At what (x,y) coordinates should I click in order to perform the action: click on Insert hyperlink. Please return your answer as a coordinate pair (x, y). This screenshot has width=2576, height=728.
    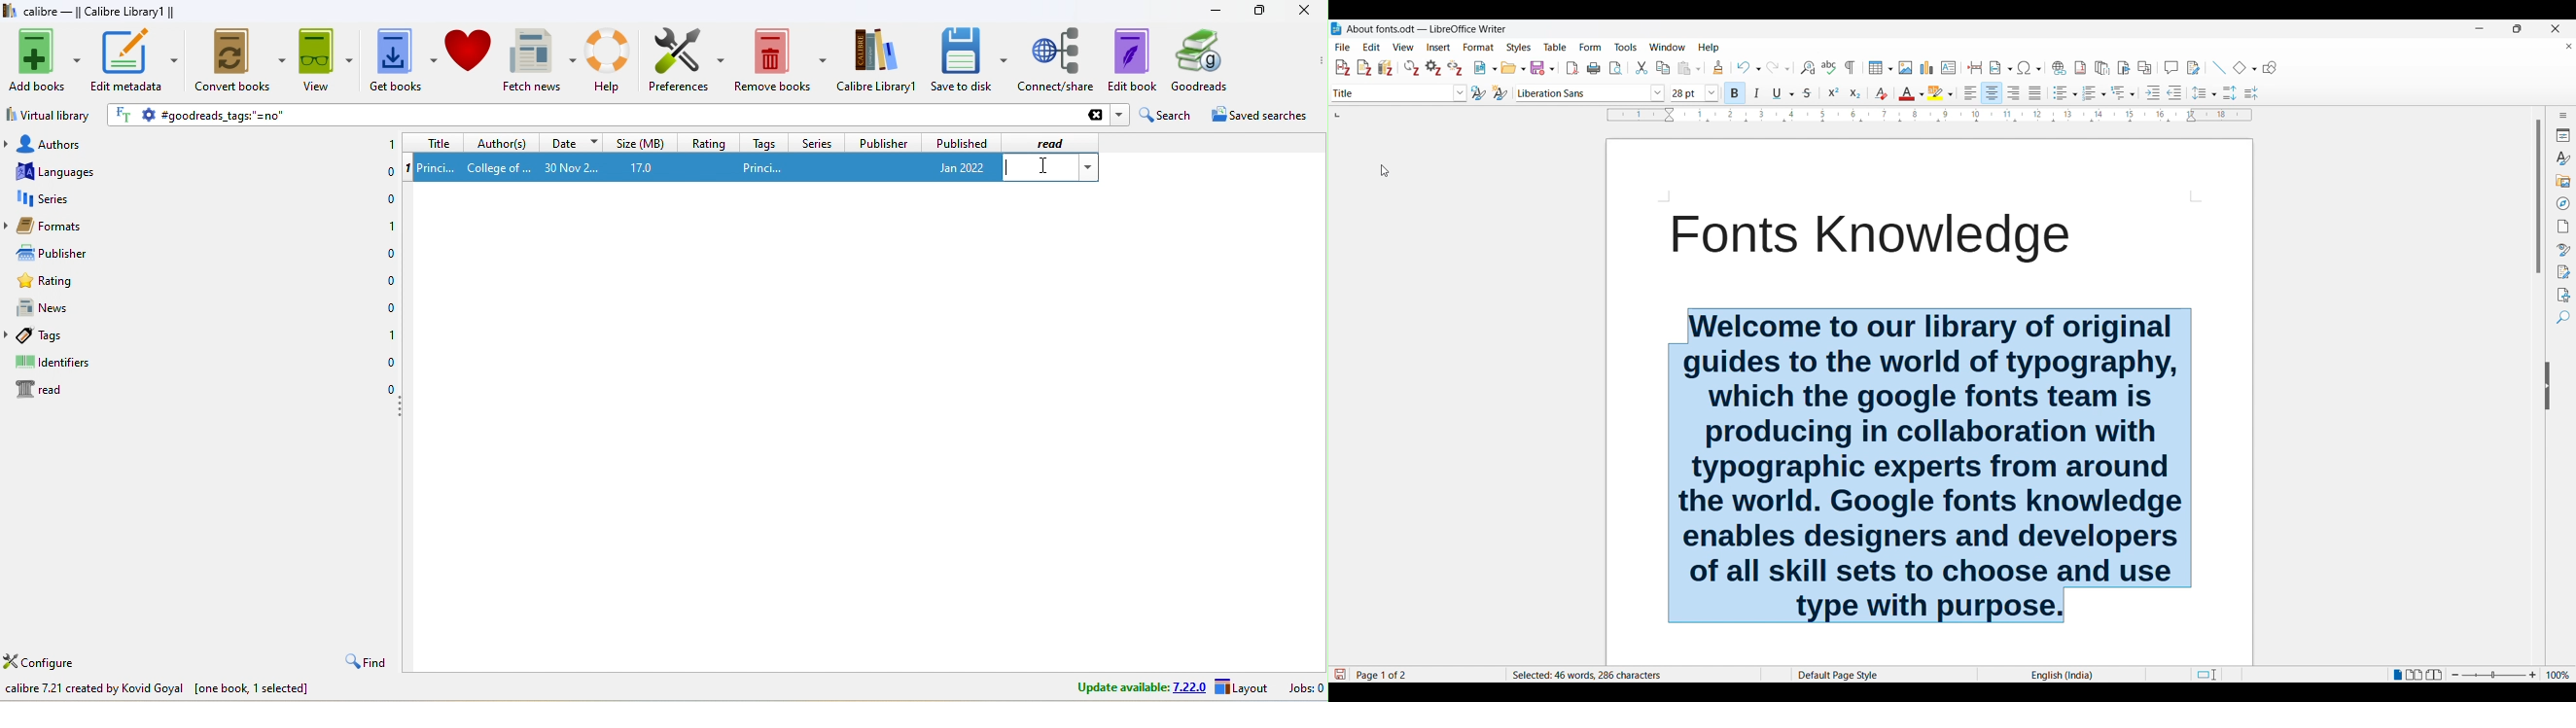
    Looking at the image, I should click on (2060, 68).